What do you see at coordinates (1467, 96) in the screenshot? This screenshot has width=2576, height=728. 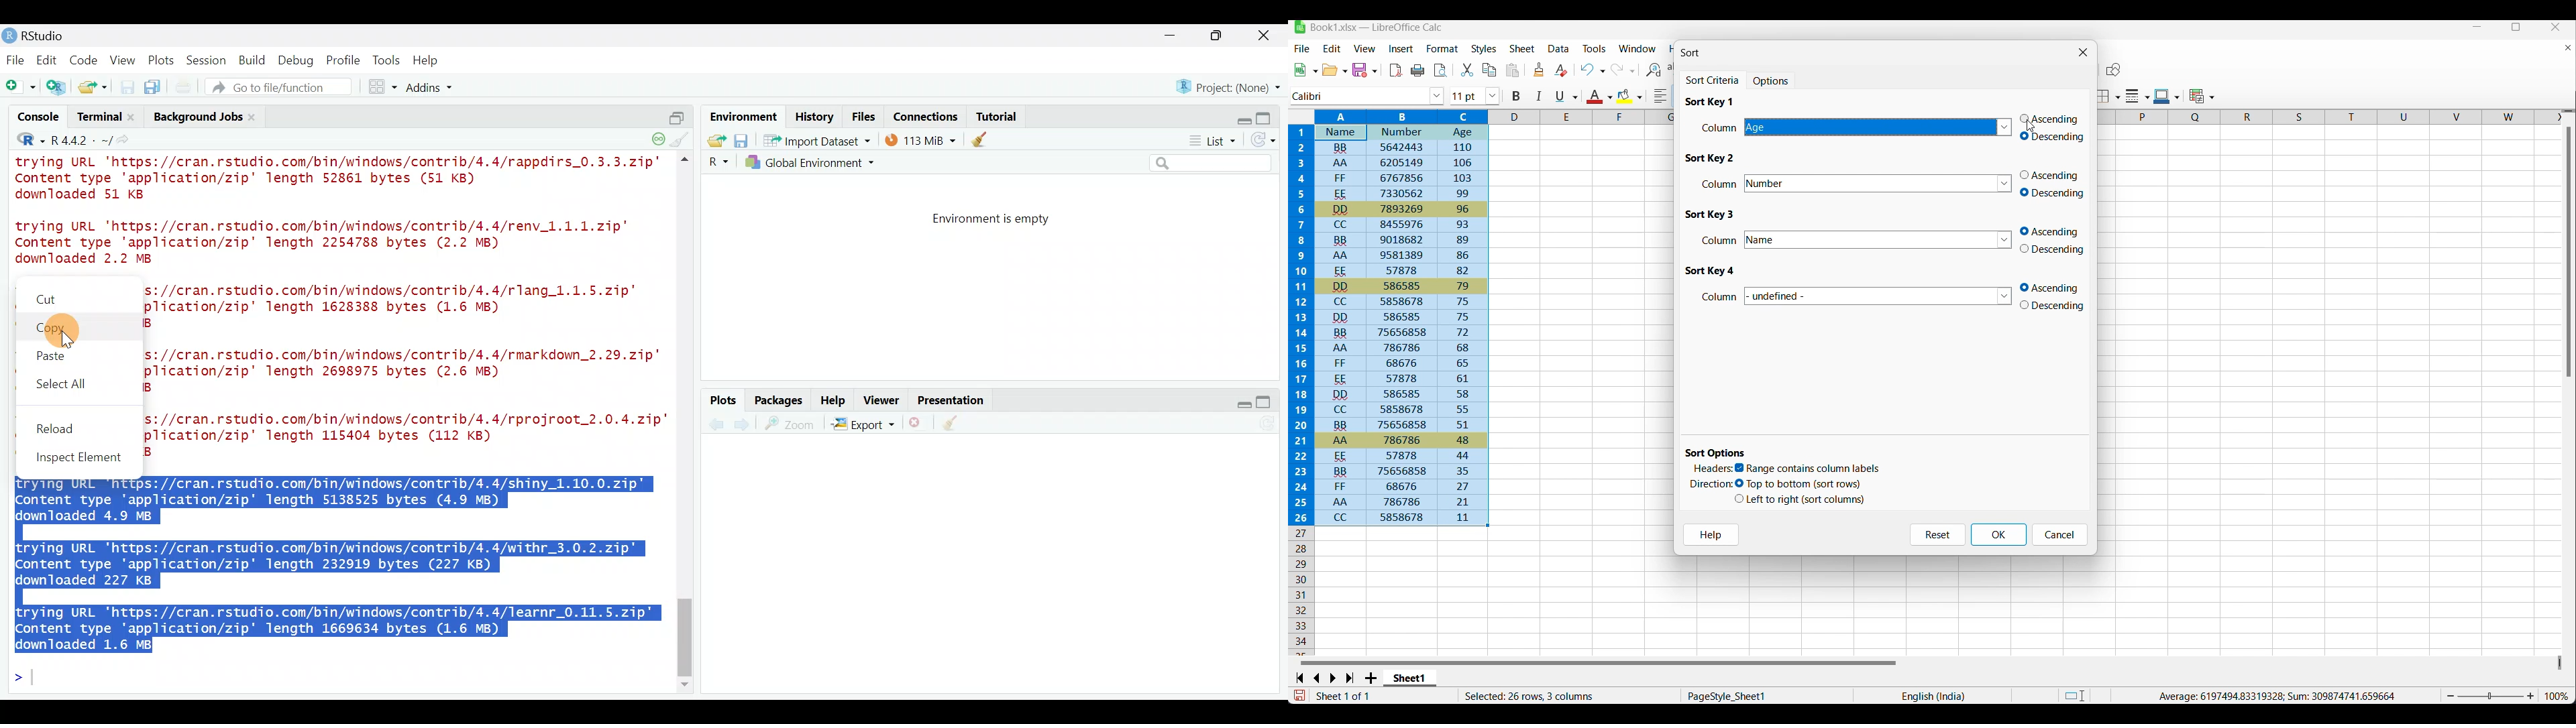 I see `Input font size` at bounding box center [1467, 96].